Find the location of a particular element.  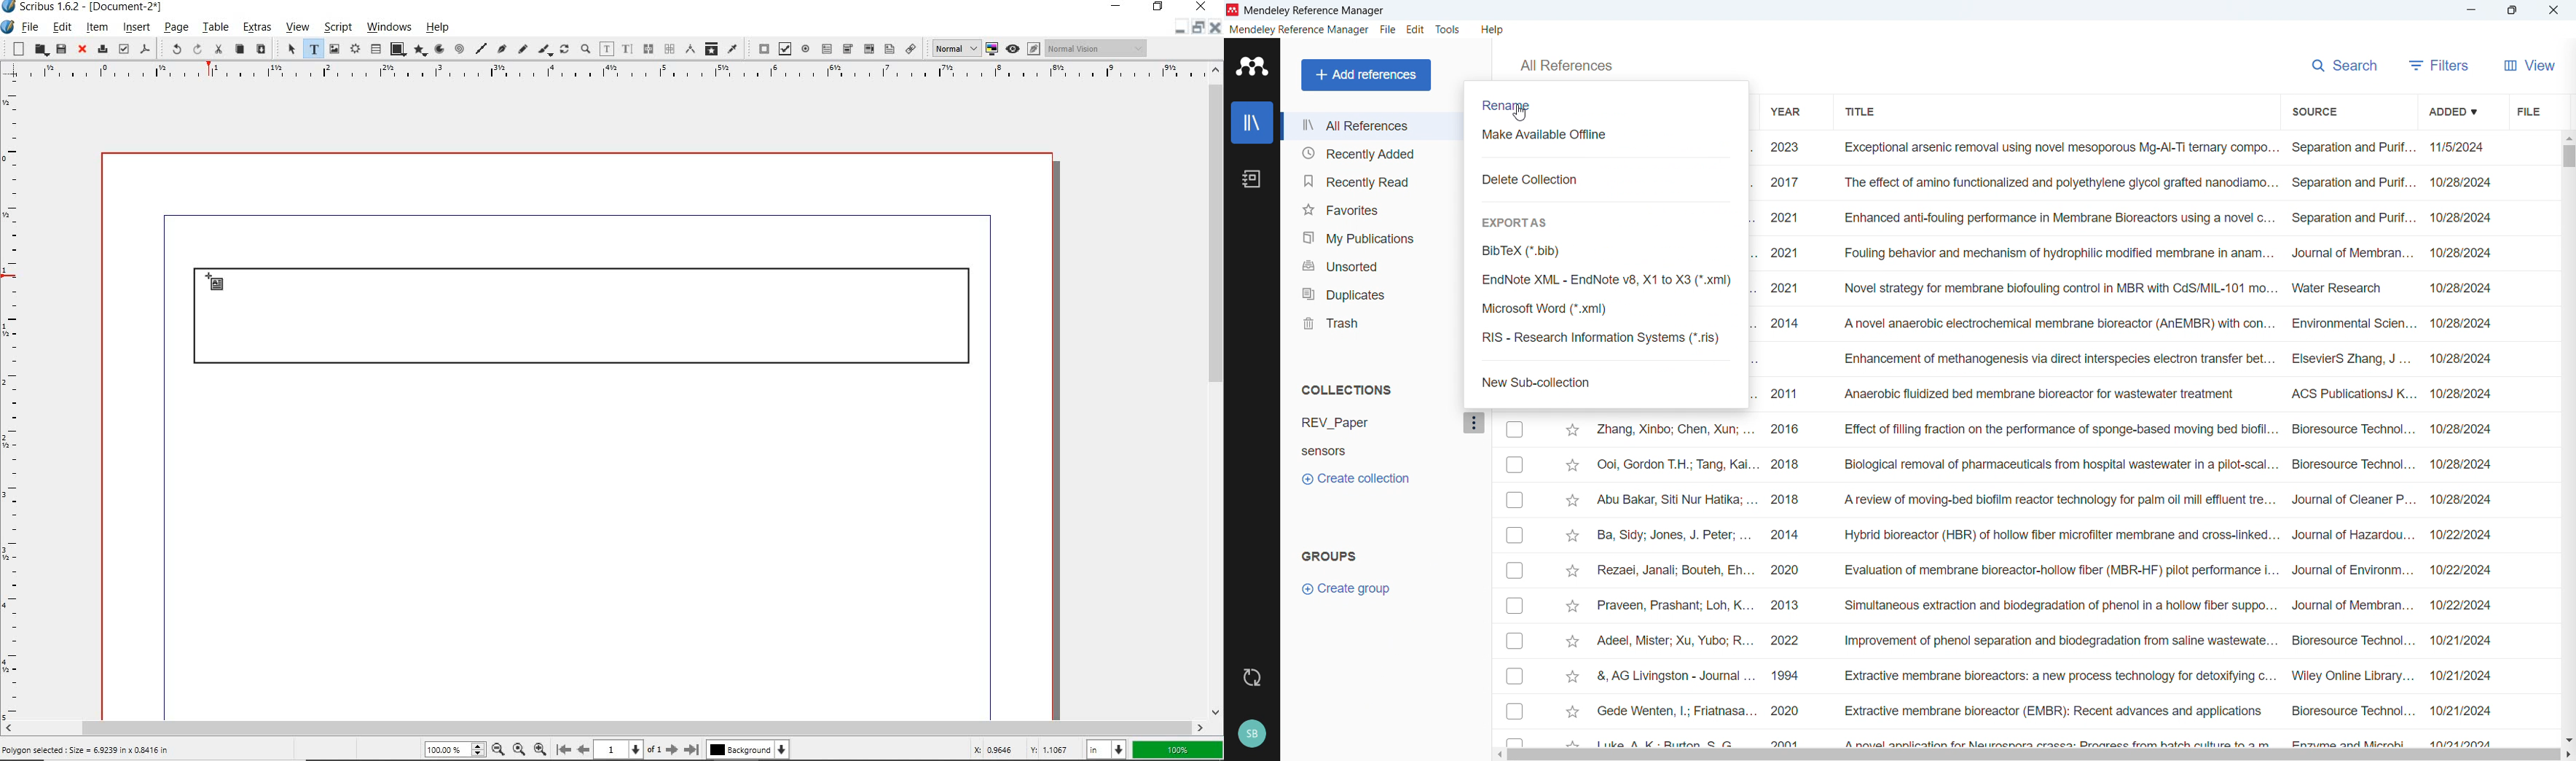

close is located at coordinates (83, 50).